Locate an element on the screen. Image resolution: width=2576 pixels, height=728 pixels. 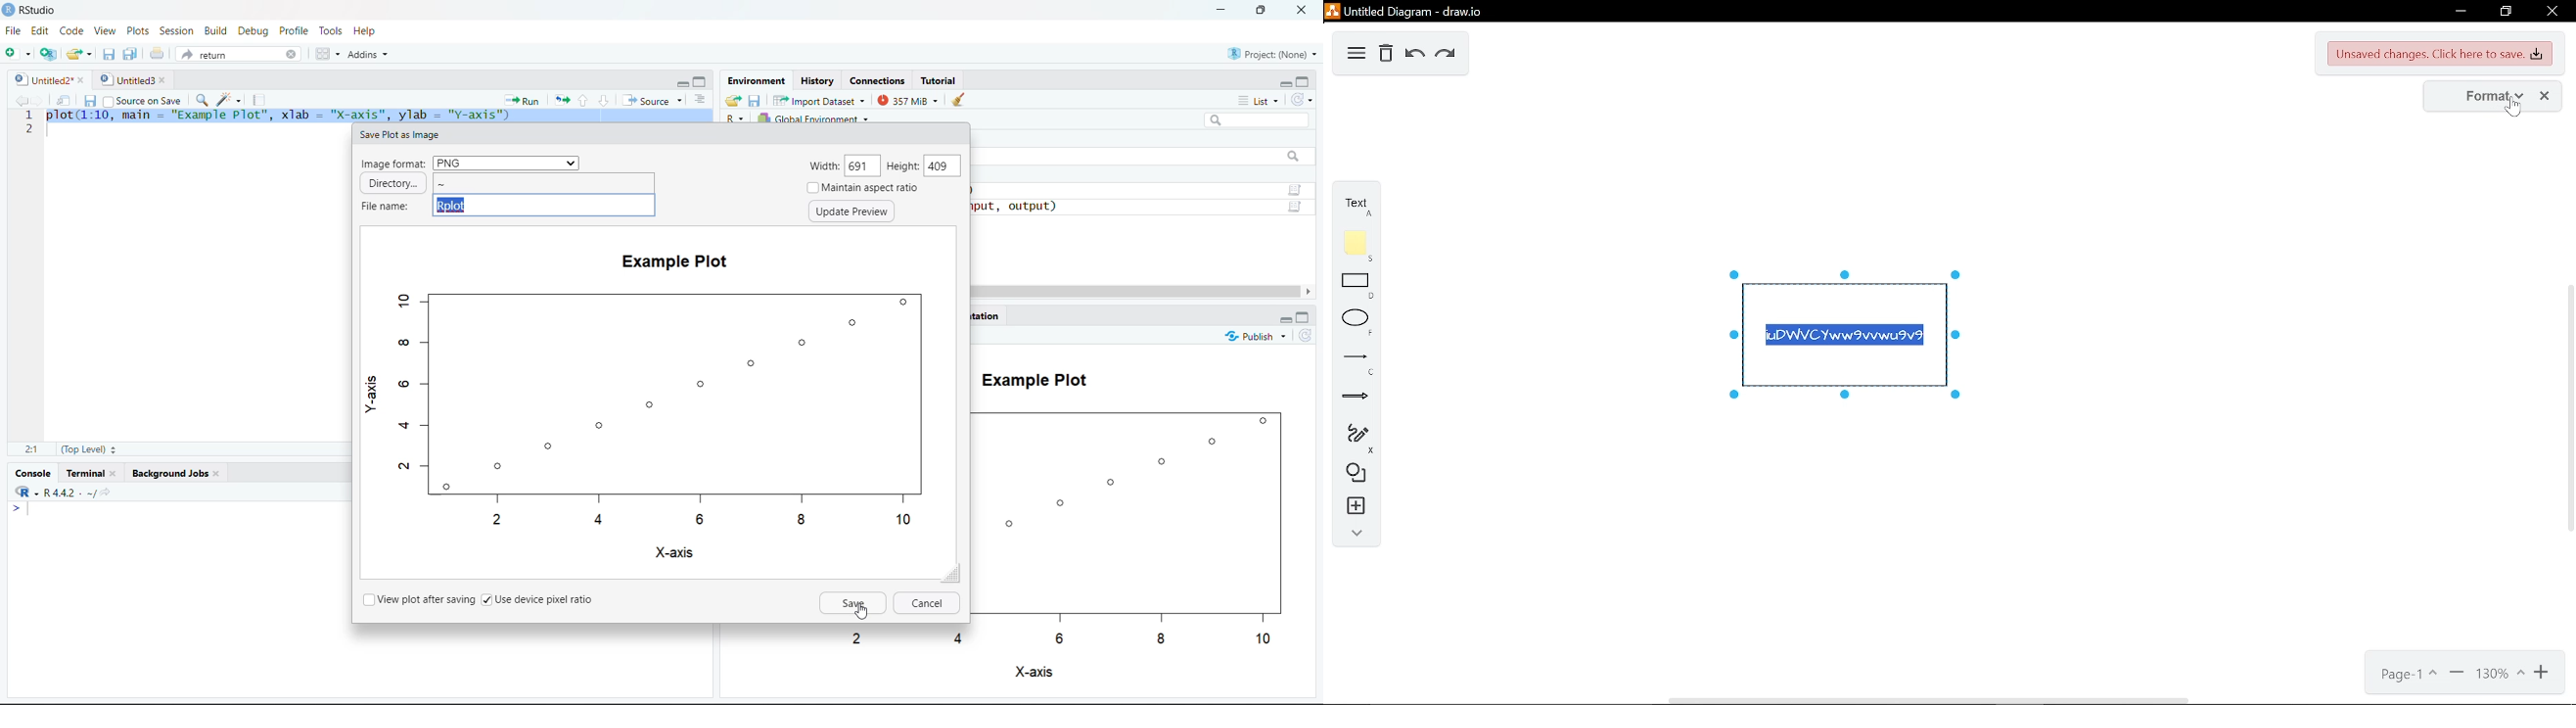
Right is located at coordinates (1310, 291).